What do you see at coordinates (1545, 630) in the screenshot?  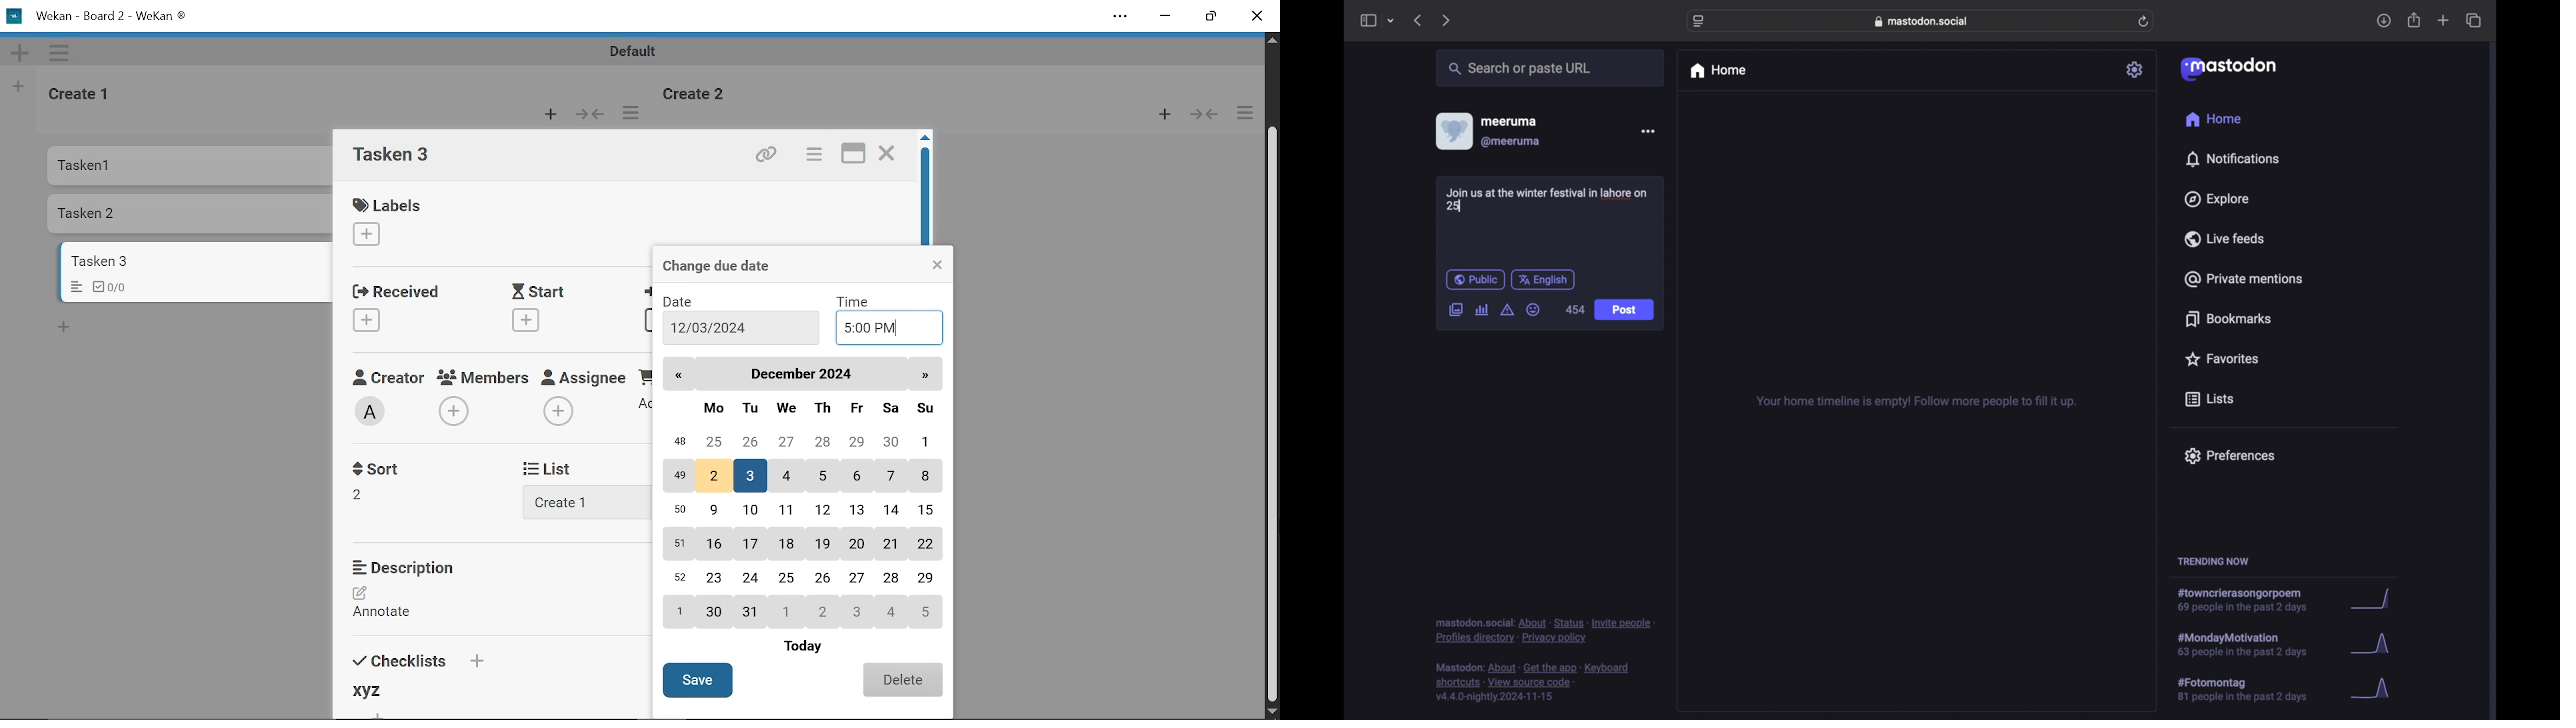 I see `footnote` at bounding box center [1545, 630].